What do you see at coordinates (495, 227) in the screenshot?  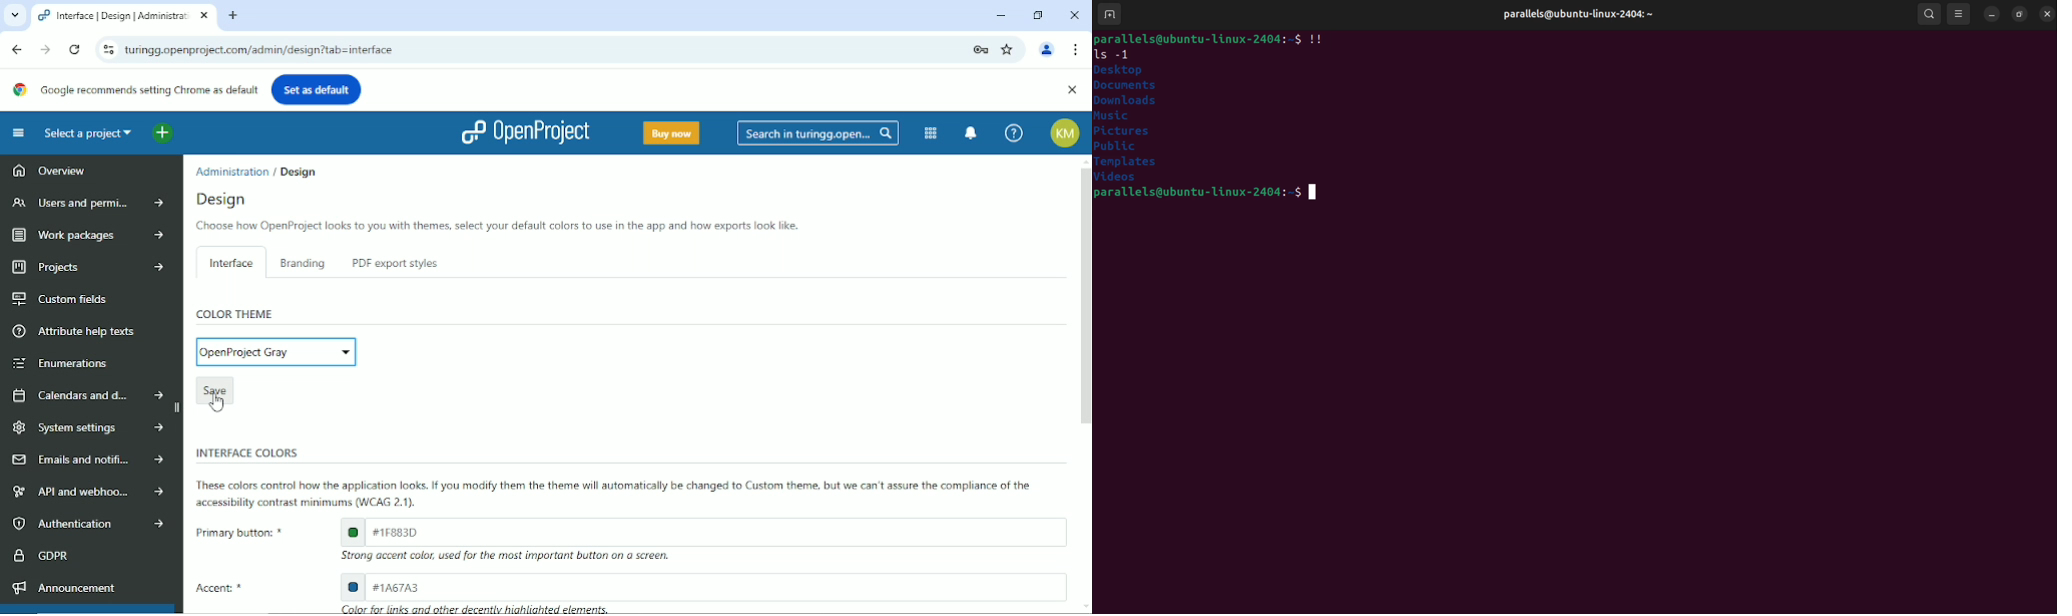 I see `Choose how OpenProject looks to you with themes, select your default colors to use in the app and how exports look hike.` at bounding box center [495, 227].